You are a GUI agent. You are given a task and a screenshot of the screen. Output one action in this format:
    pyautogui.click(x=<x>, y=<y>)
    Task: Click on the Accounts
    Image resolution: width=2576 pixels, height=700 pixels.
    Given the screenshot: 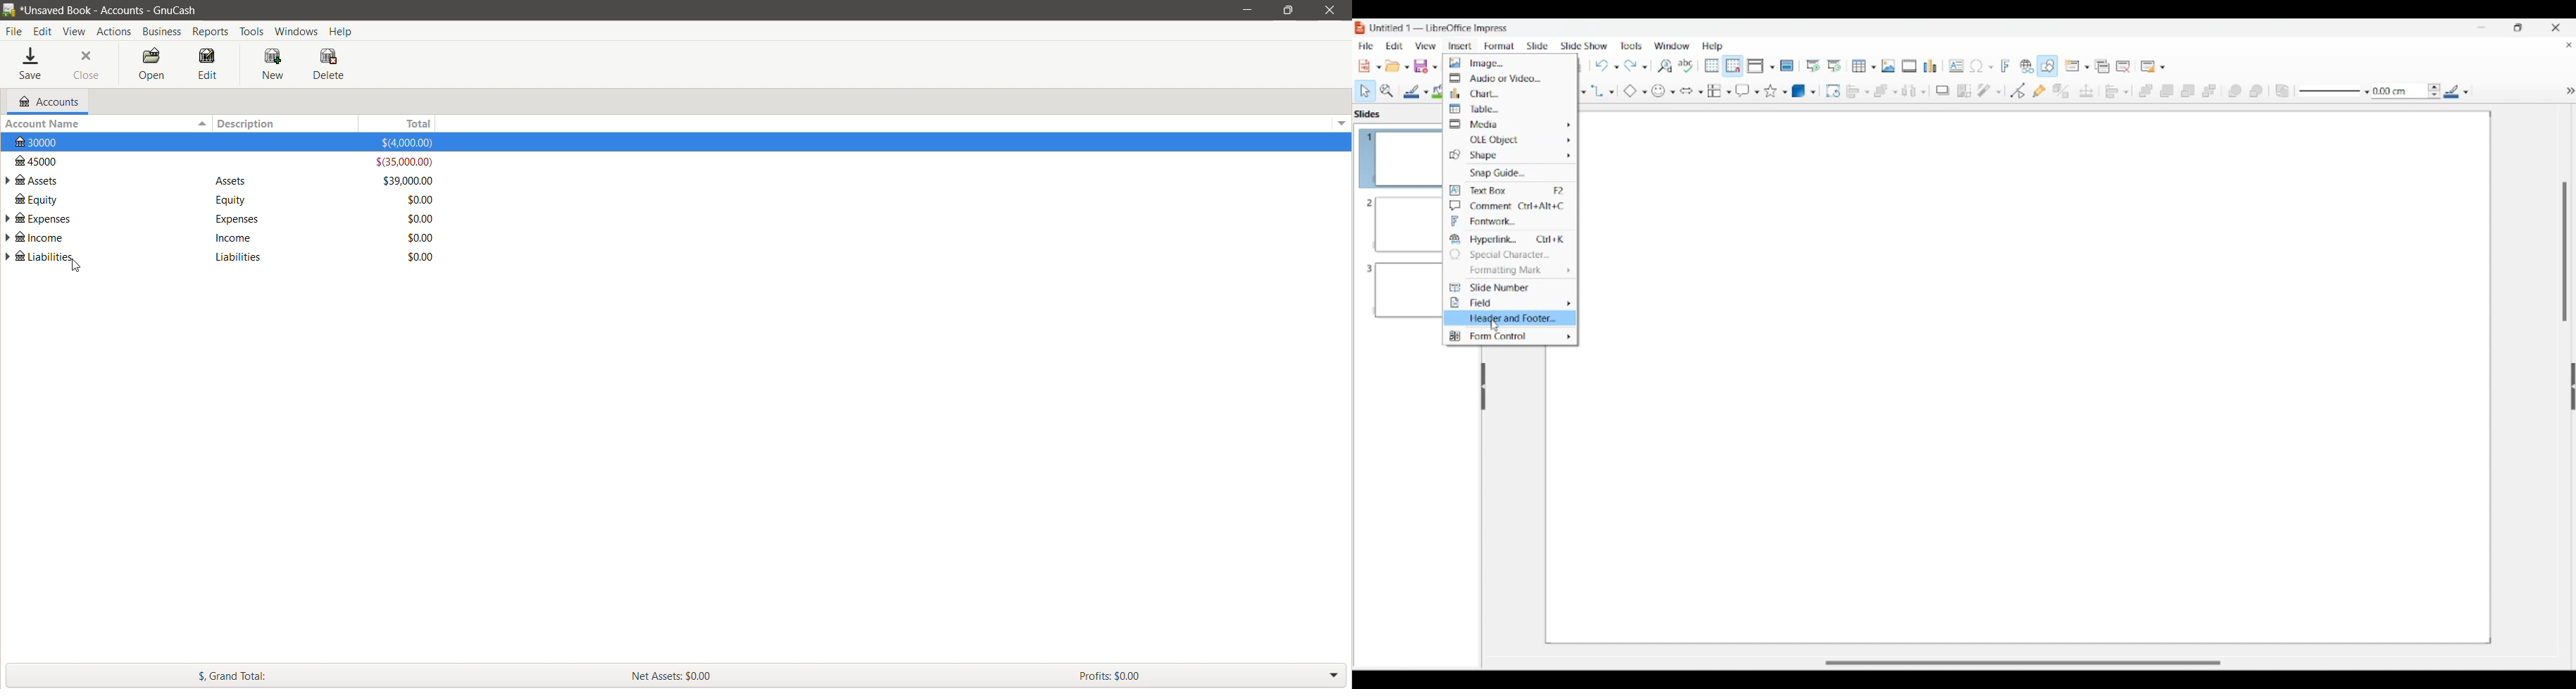 What is the action you would take?
    pyautogui.click(x=113, y=31)
    